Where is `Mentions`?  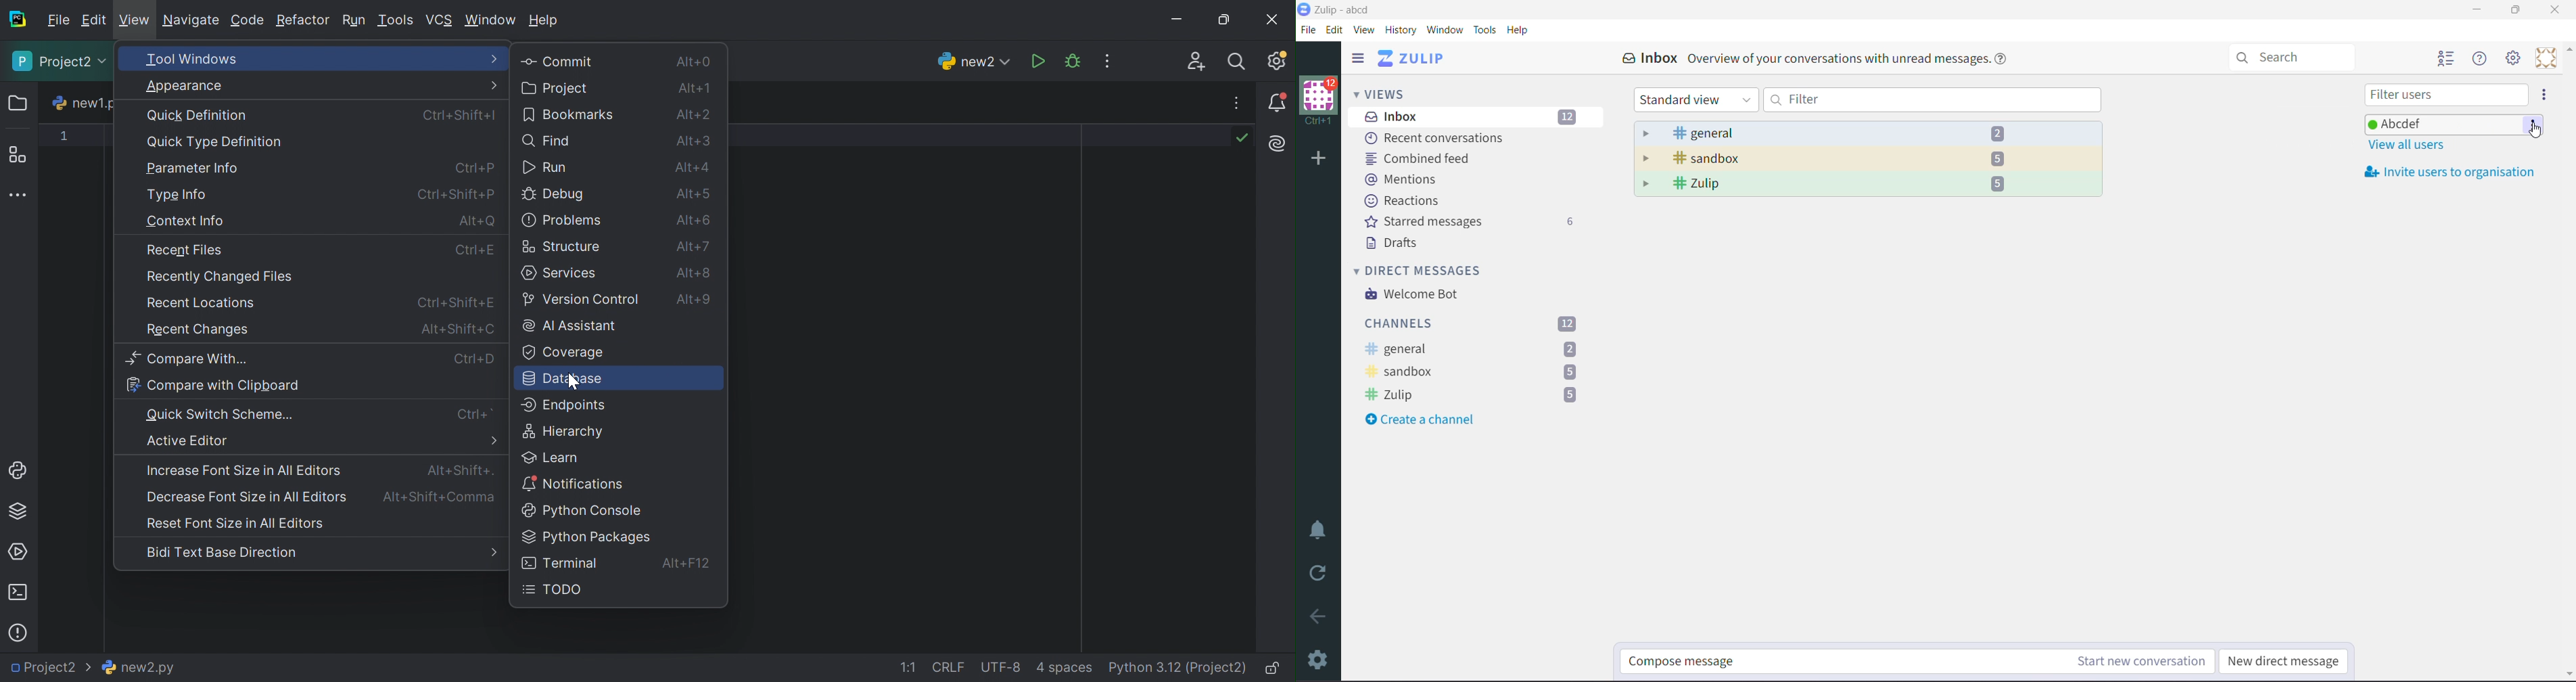
Mentions is located at coordinates (1401, 180).